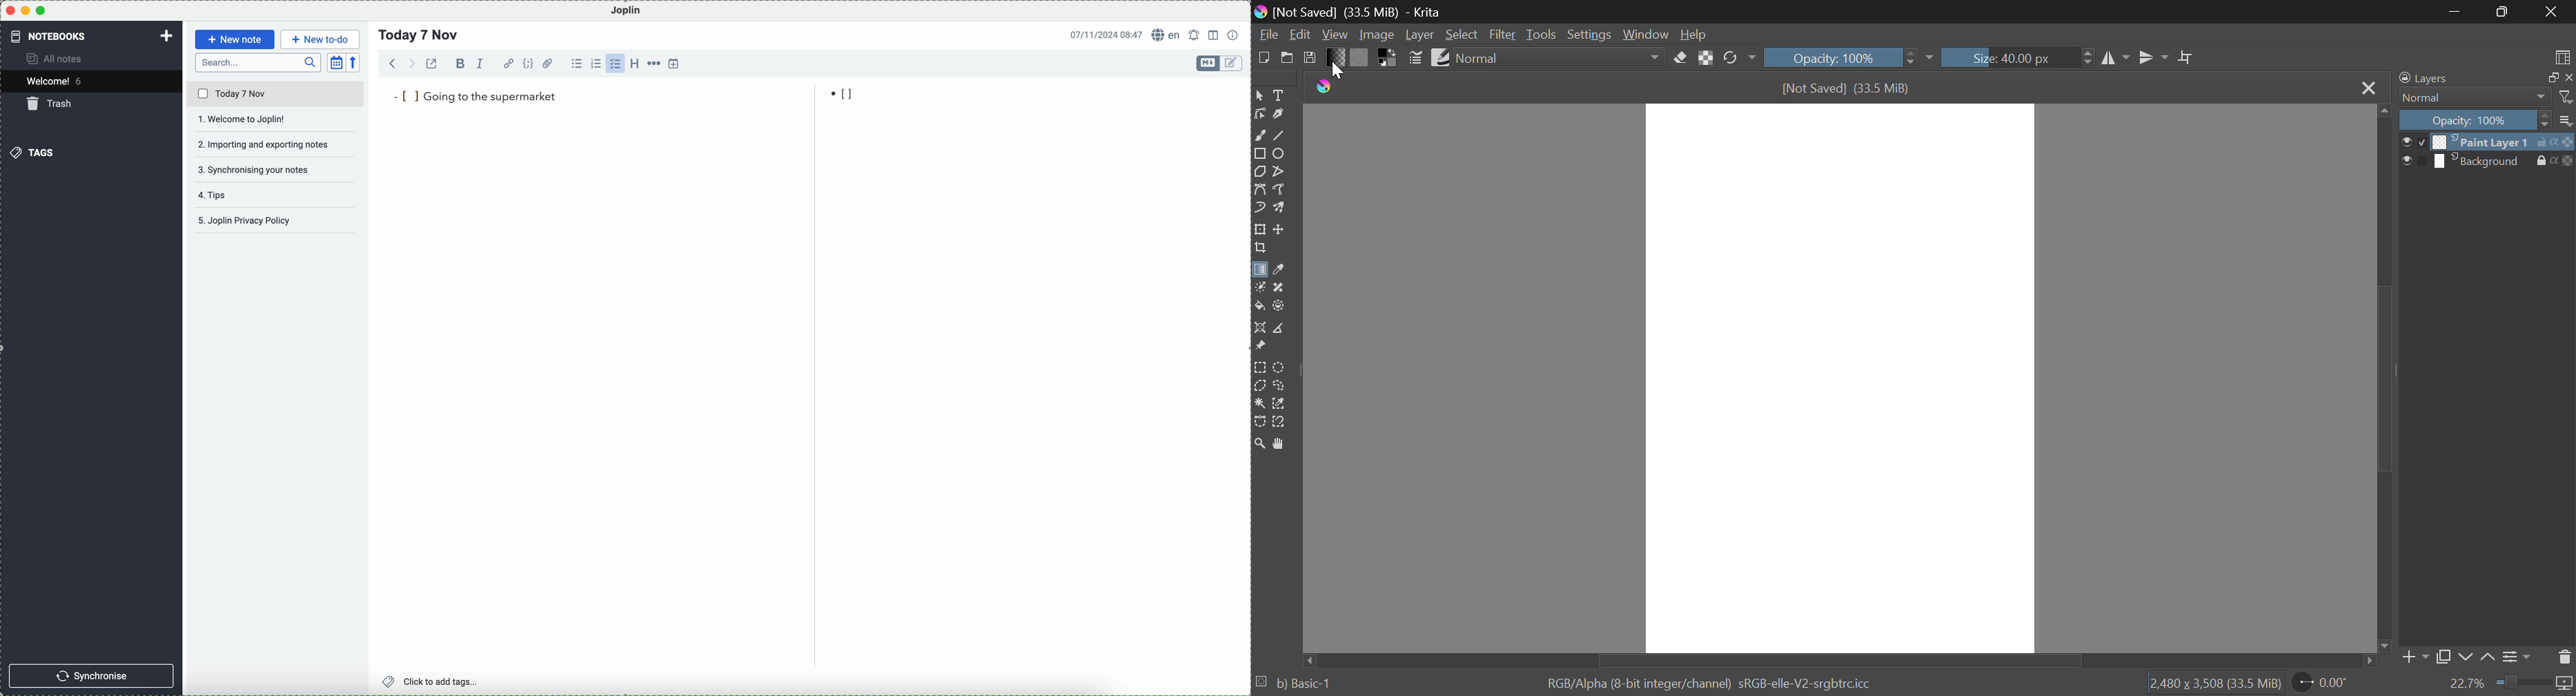 The image size is (2576, 700). I want to click on toggle editors, so click(1233, 64).